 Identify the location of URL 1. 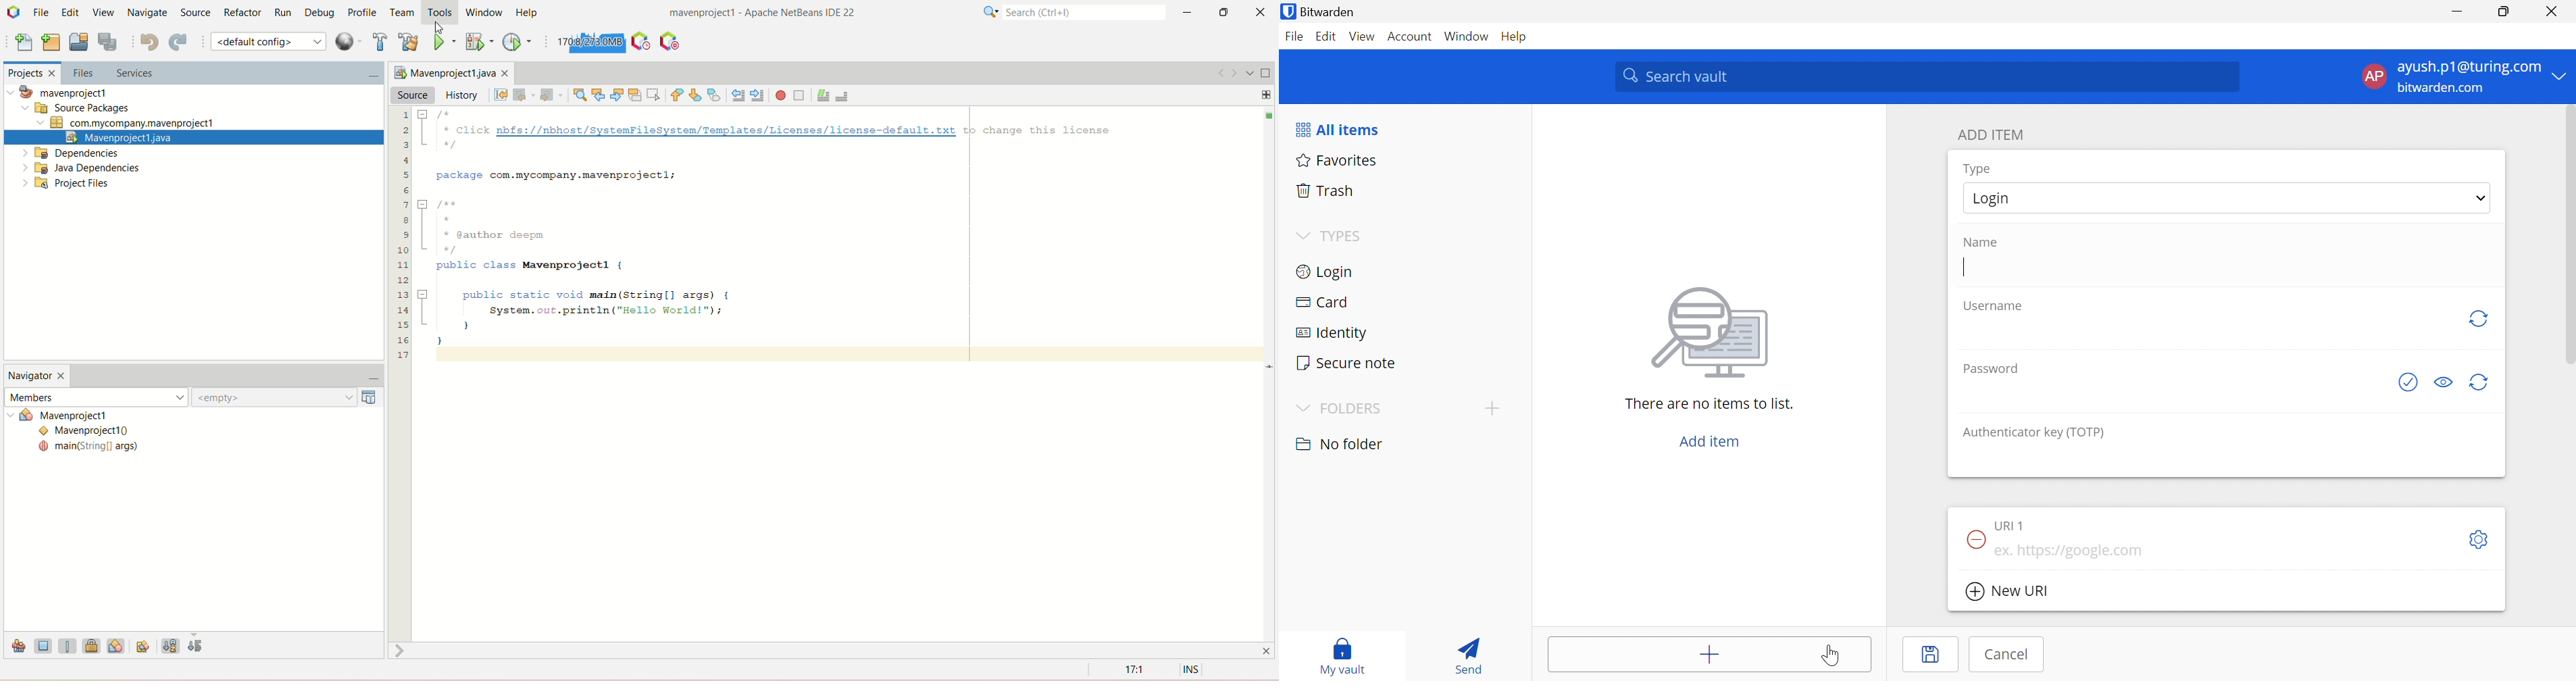
(2011, 526).